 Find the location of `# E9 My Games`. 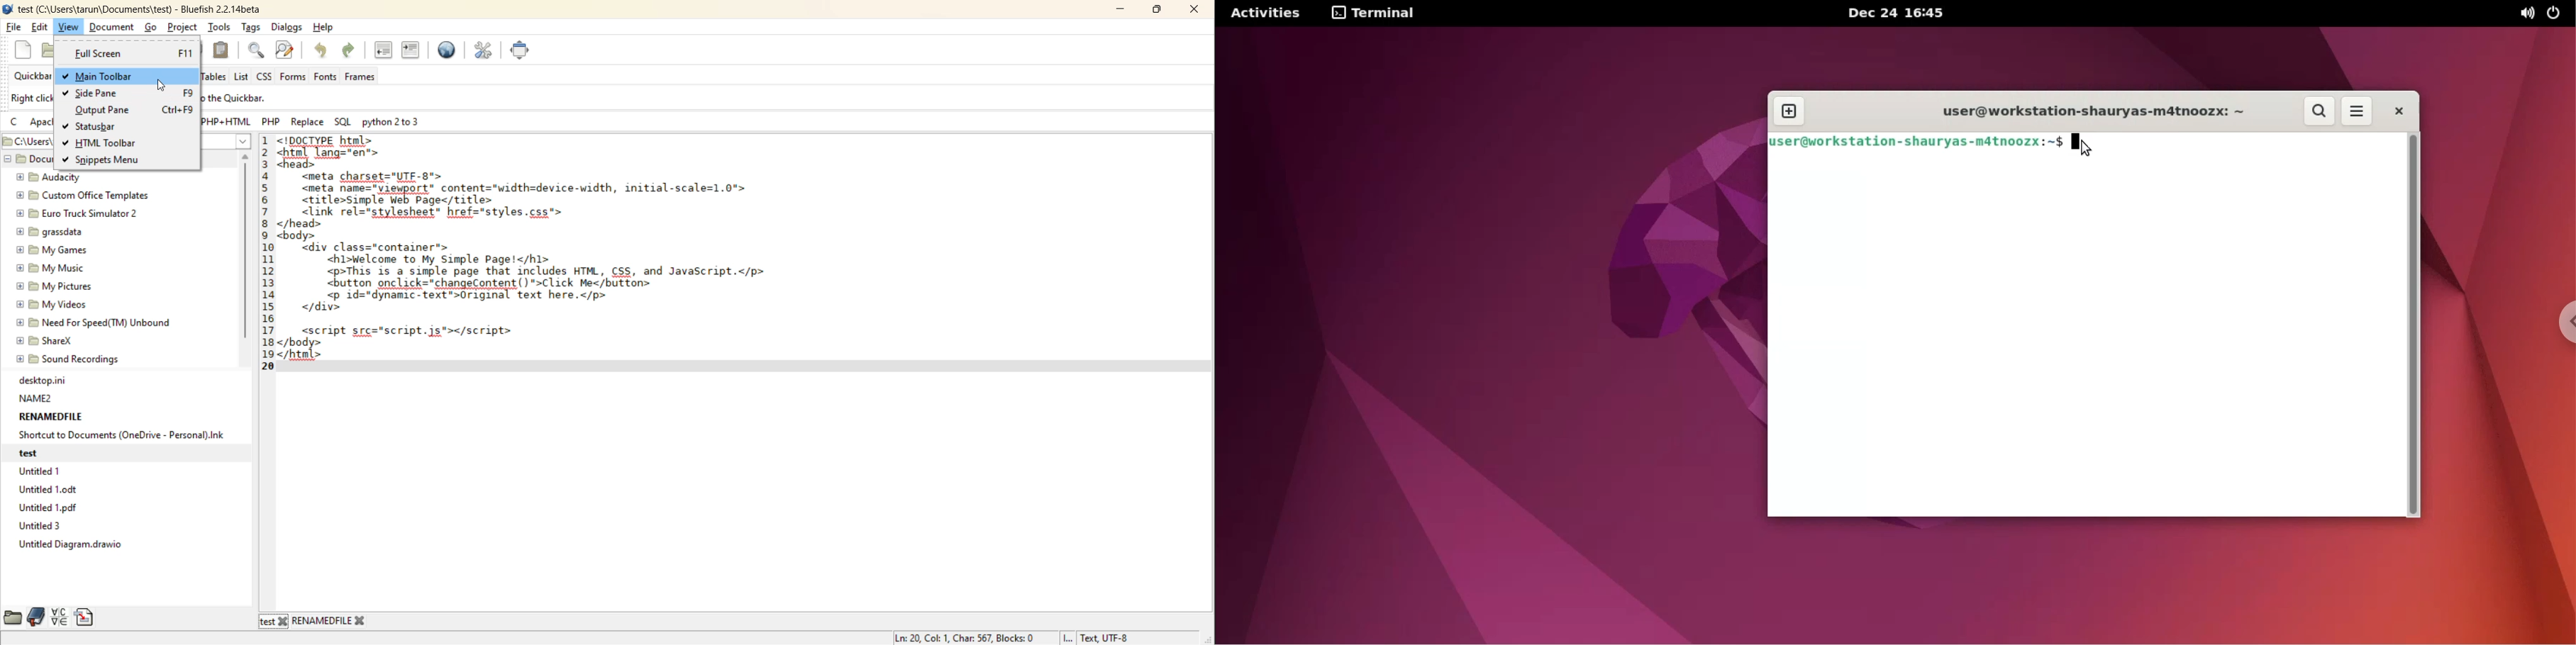

# E9 My Games is located at coordinates (51, 251).